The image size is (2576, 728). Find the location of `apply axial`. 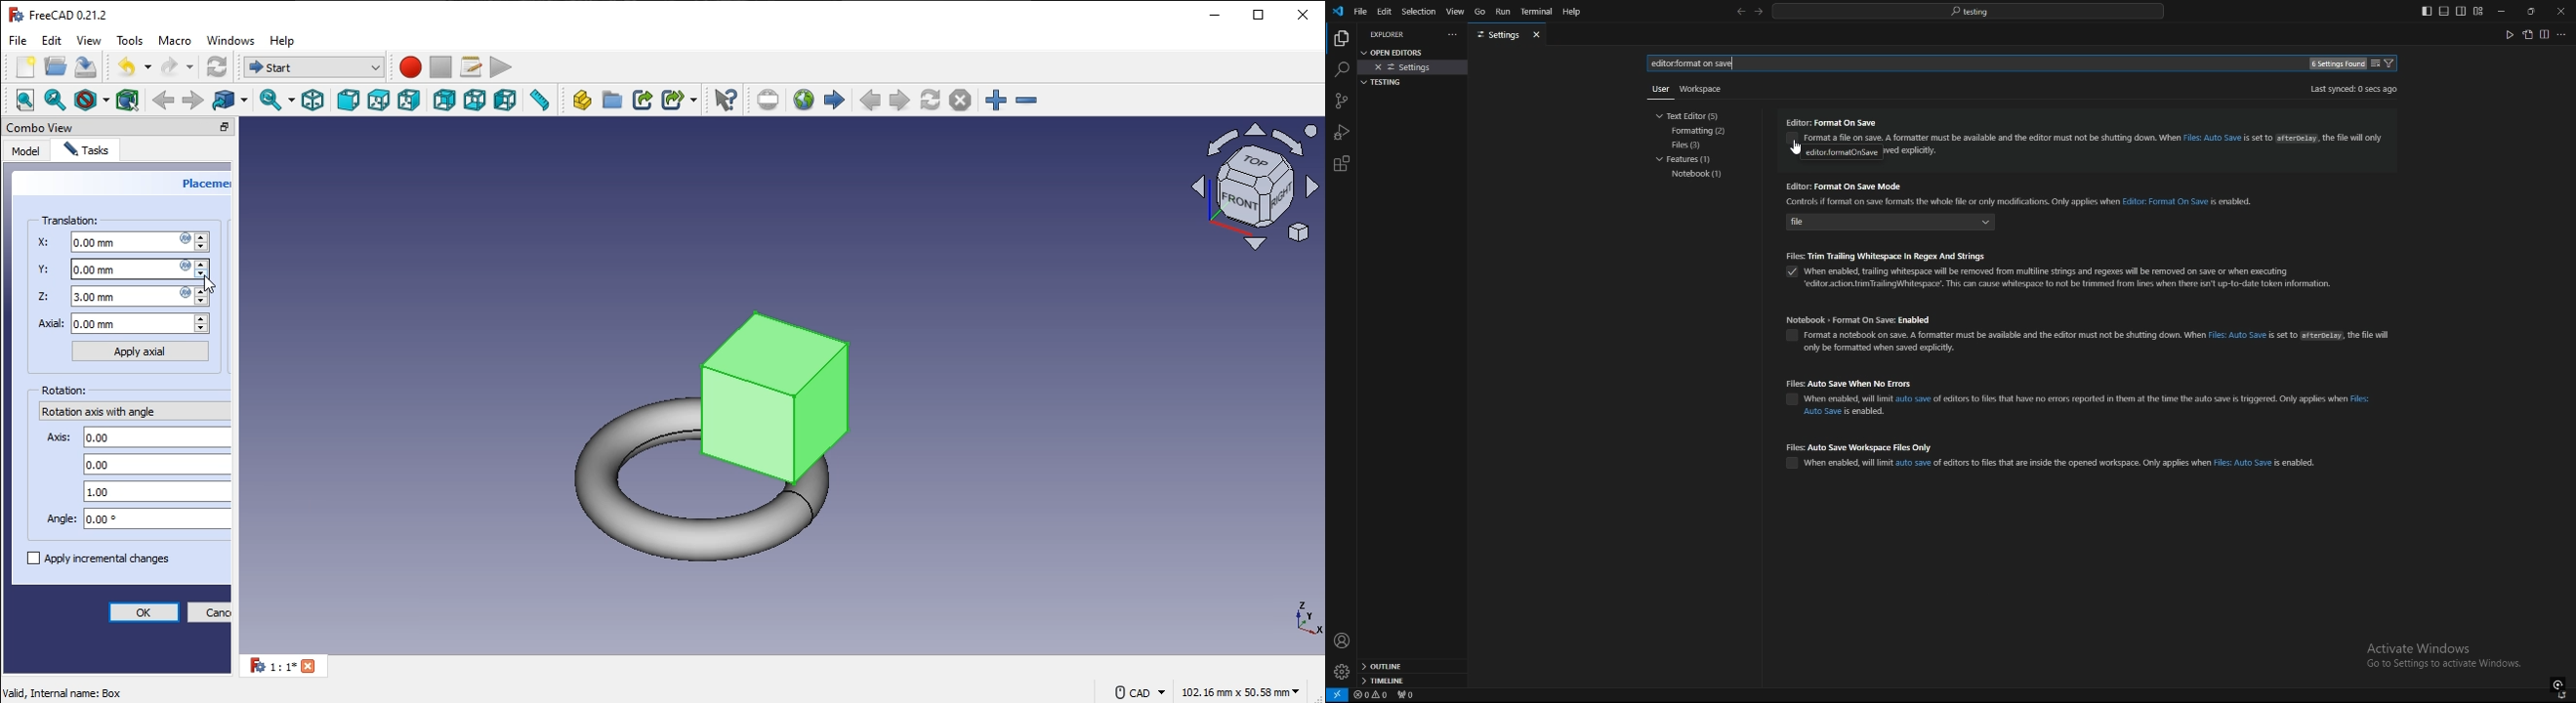

apply axial is located at coordinates (141, 352).